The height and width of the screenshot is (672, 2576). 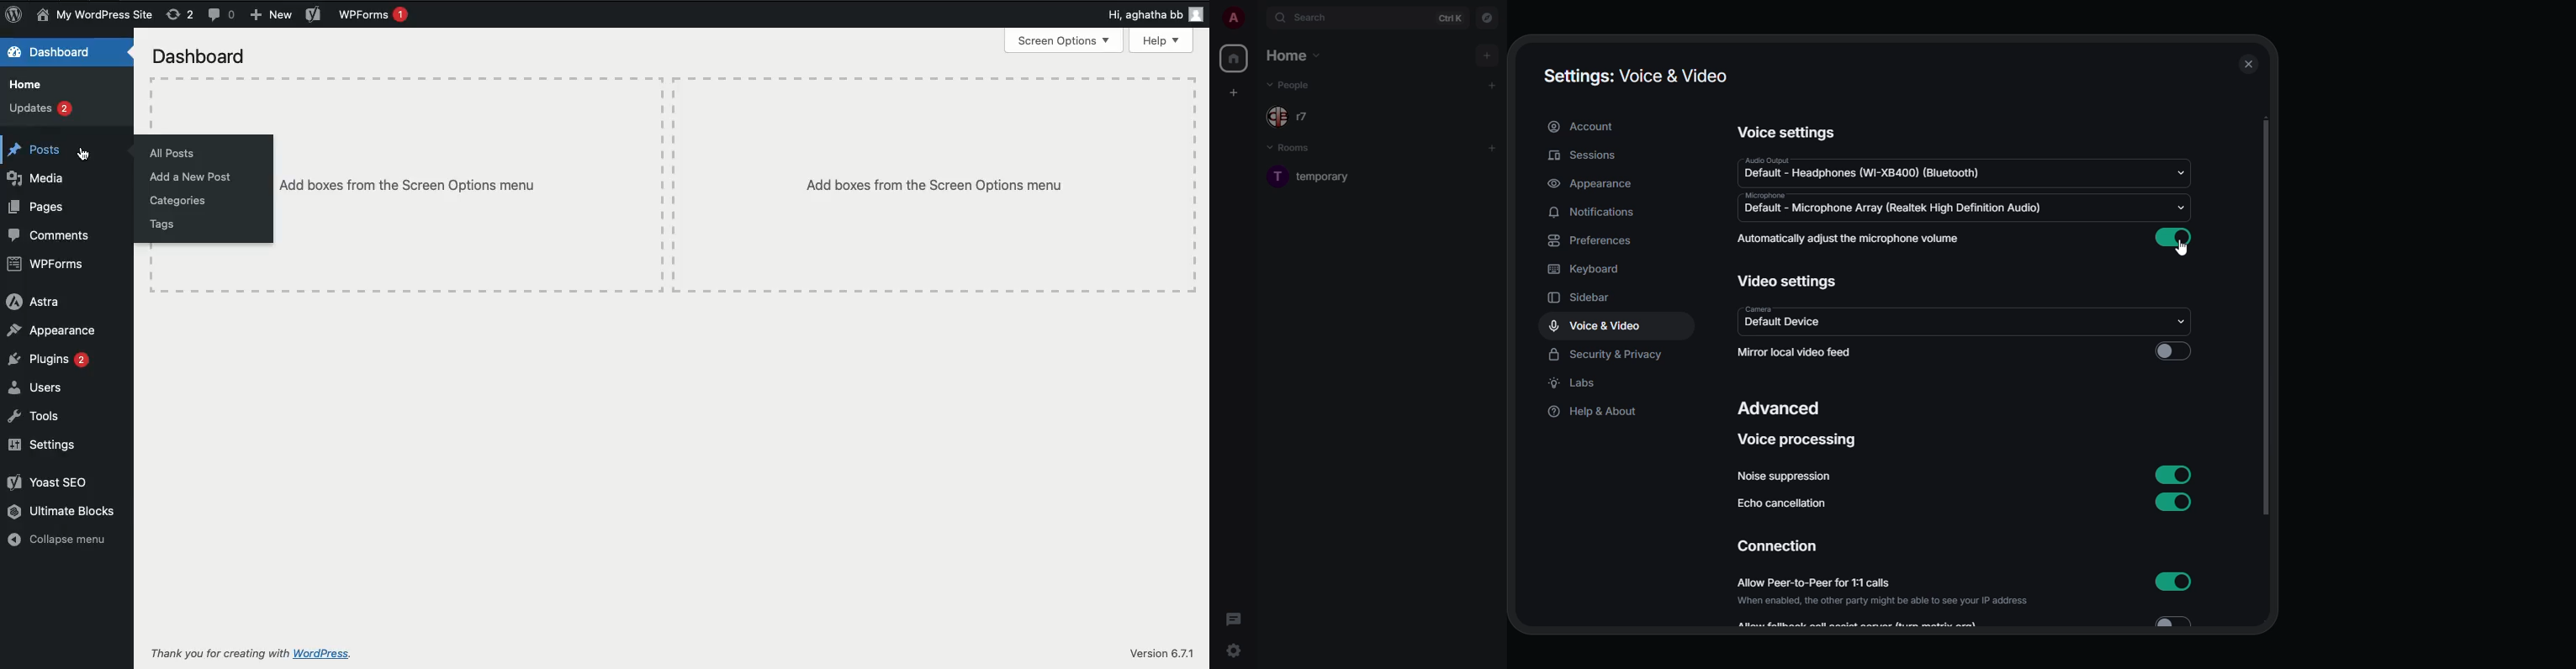 I want to click on Ultimate blocks, so click(x=61, y=512).